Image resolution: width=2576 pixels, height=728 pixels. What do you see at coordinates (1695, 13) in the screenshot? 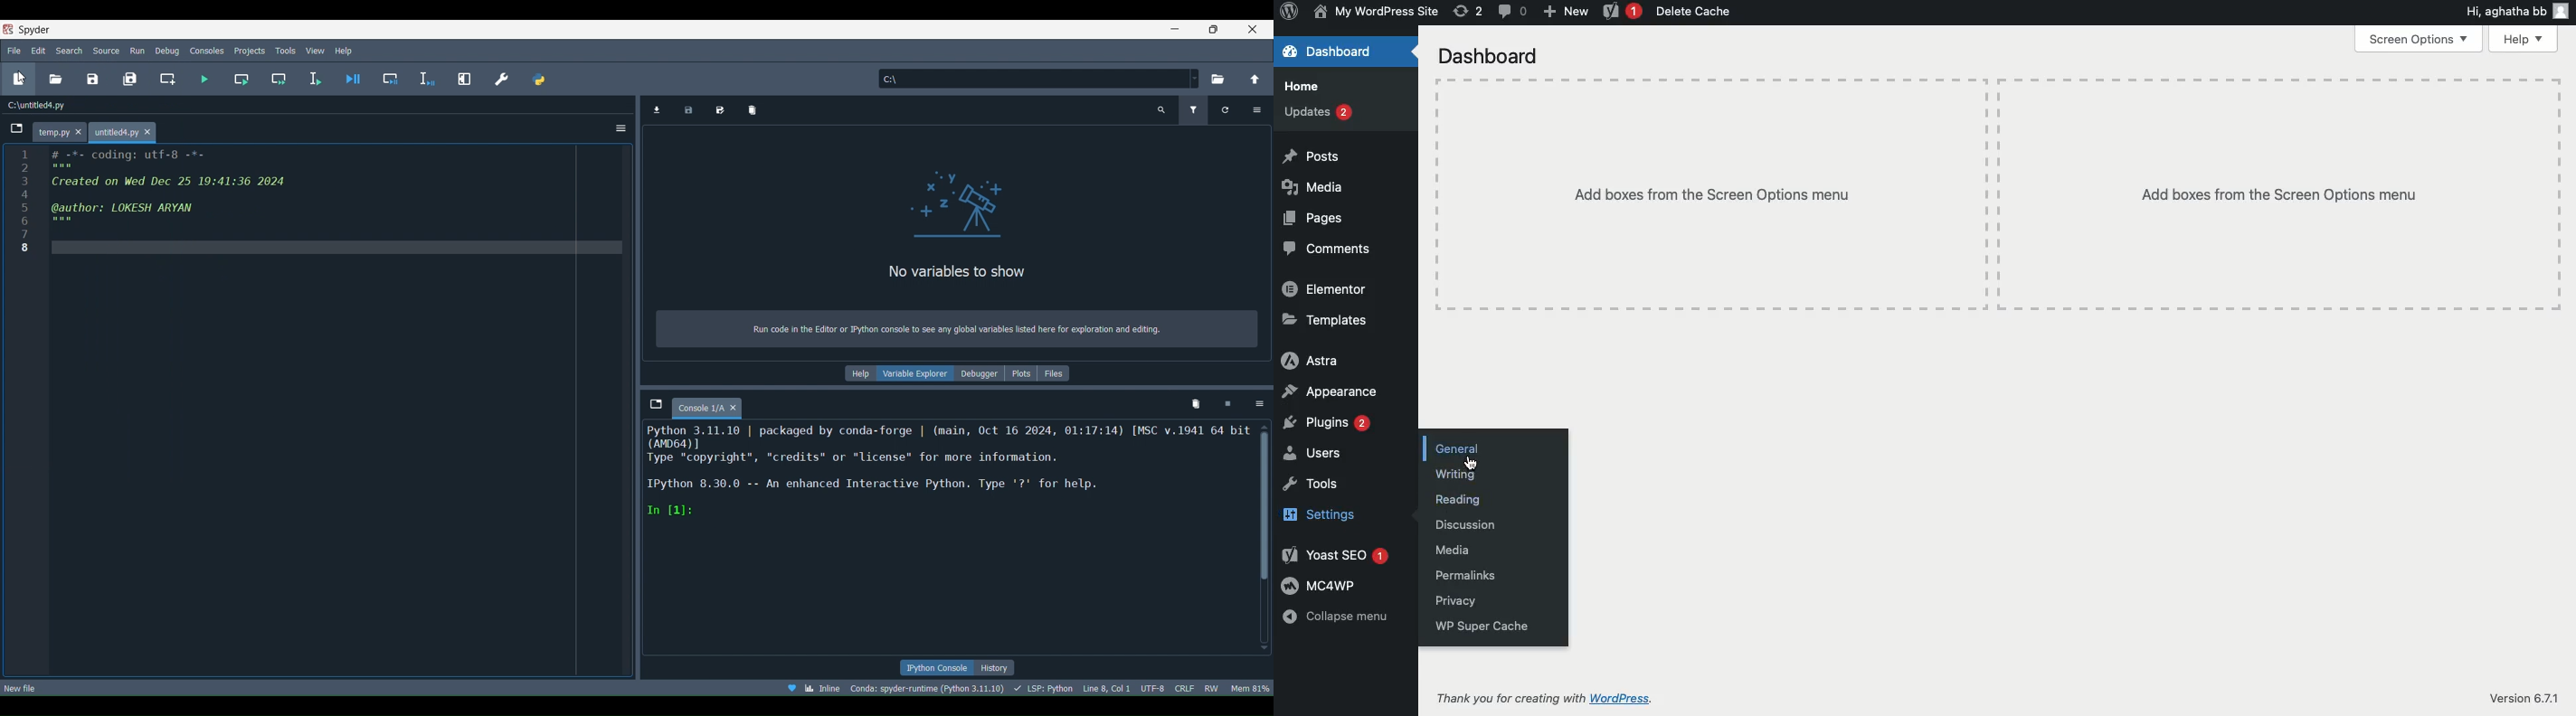
I see `Delete cache` at bounding box center [1695, 13].